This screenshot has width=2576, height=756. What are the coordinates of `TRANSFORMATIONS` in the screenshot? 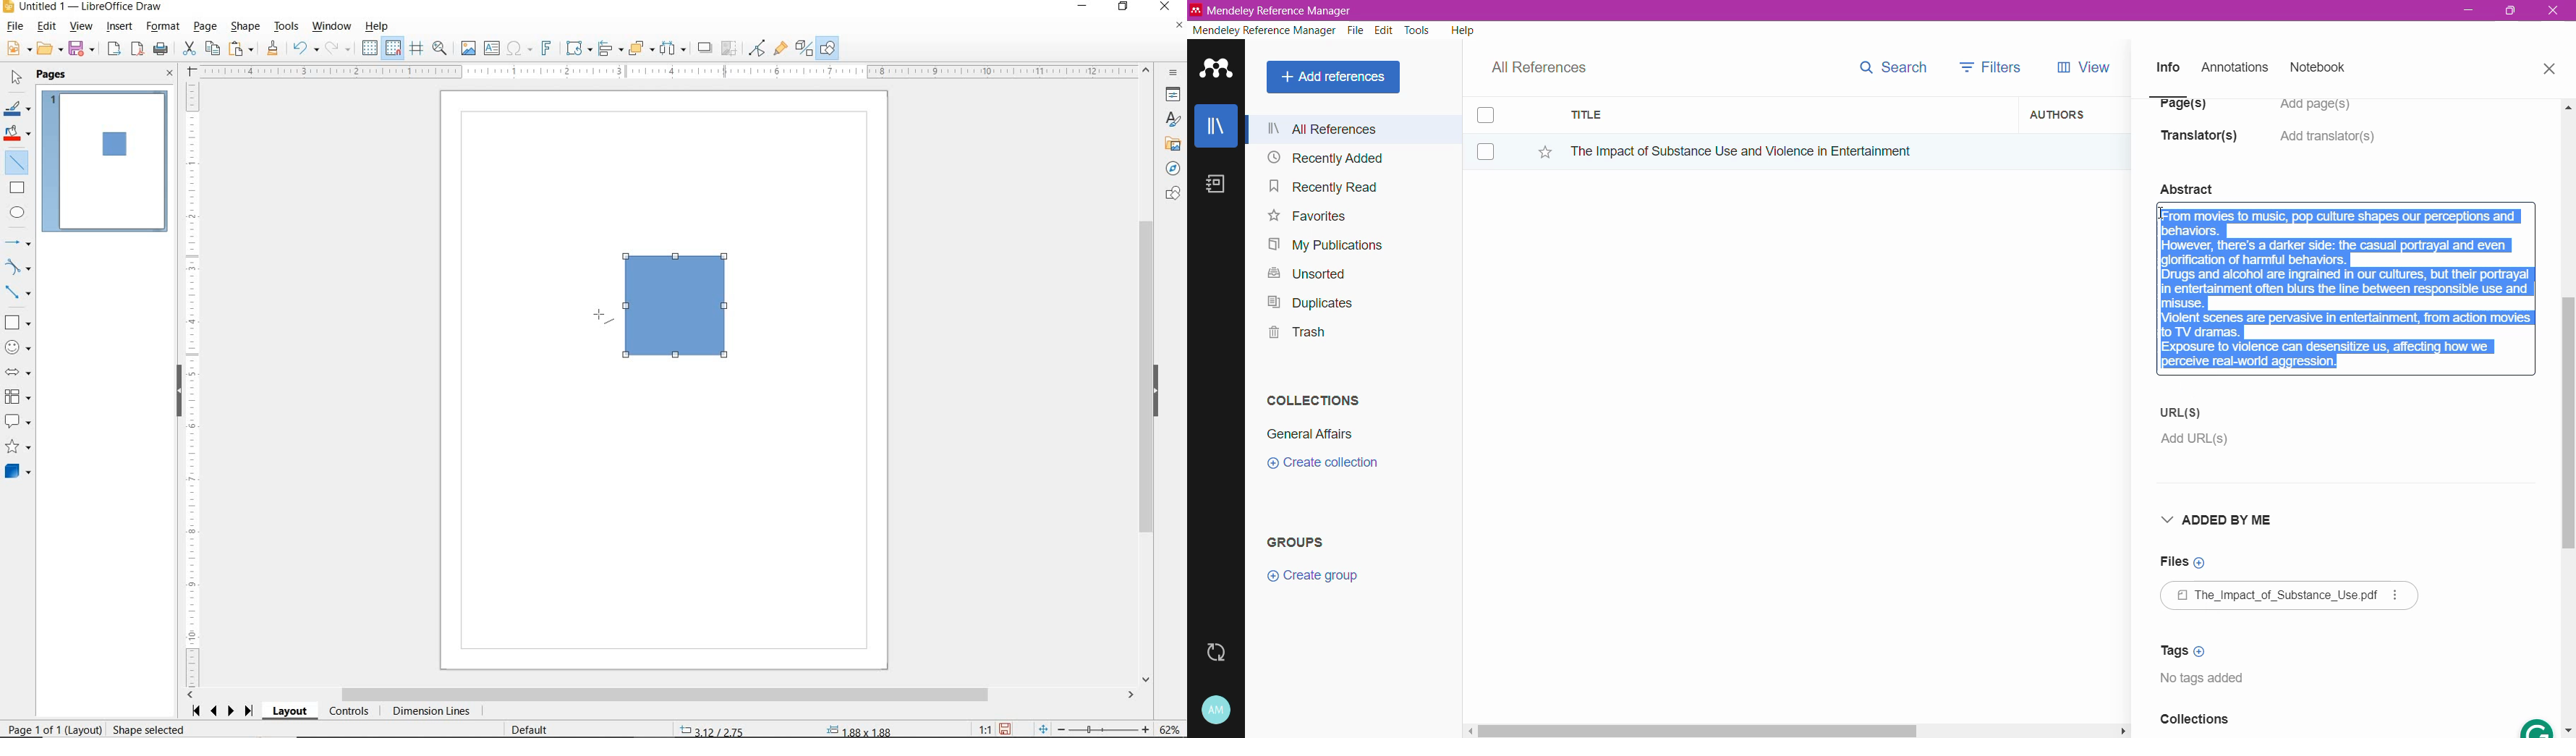 It's located at (577, 48).